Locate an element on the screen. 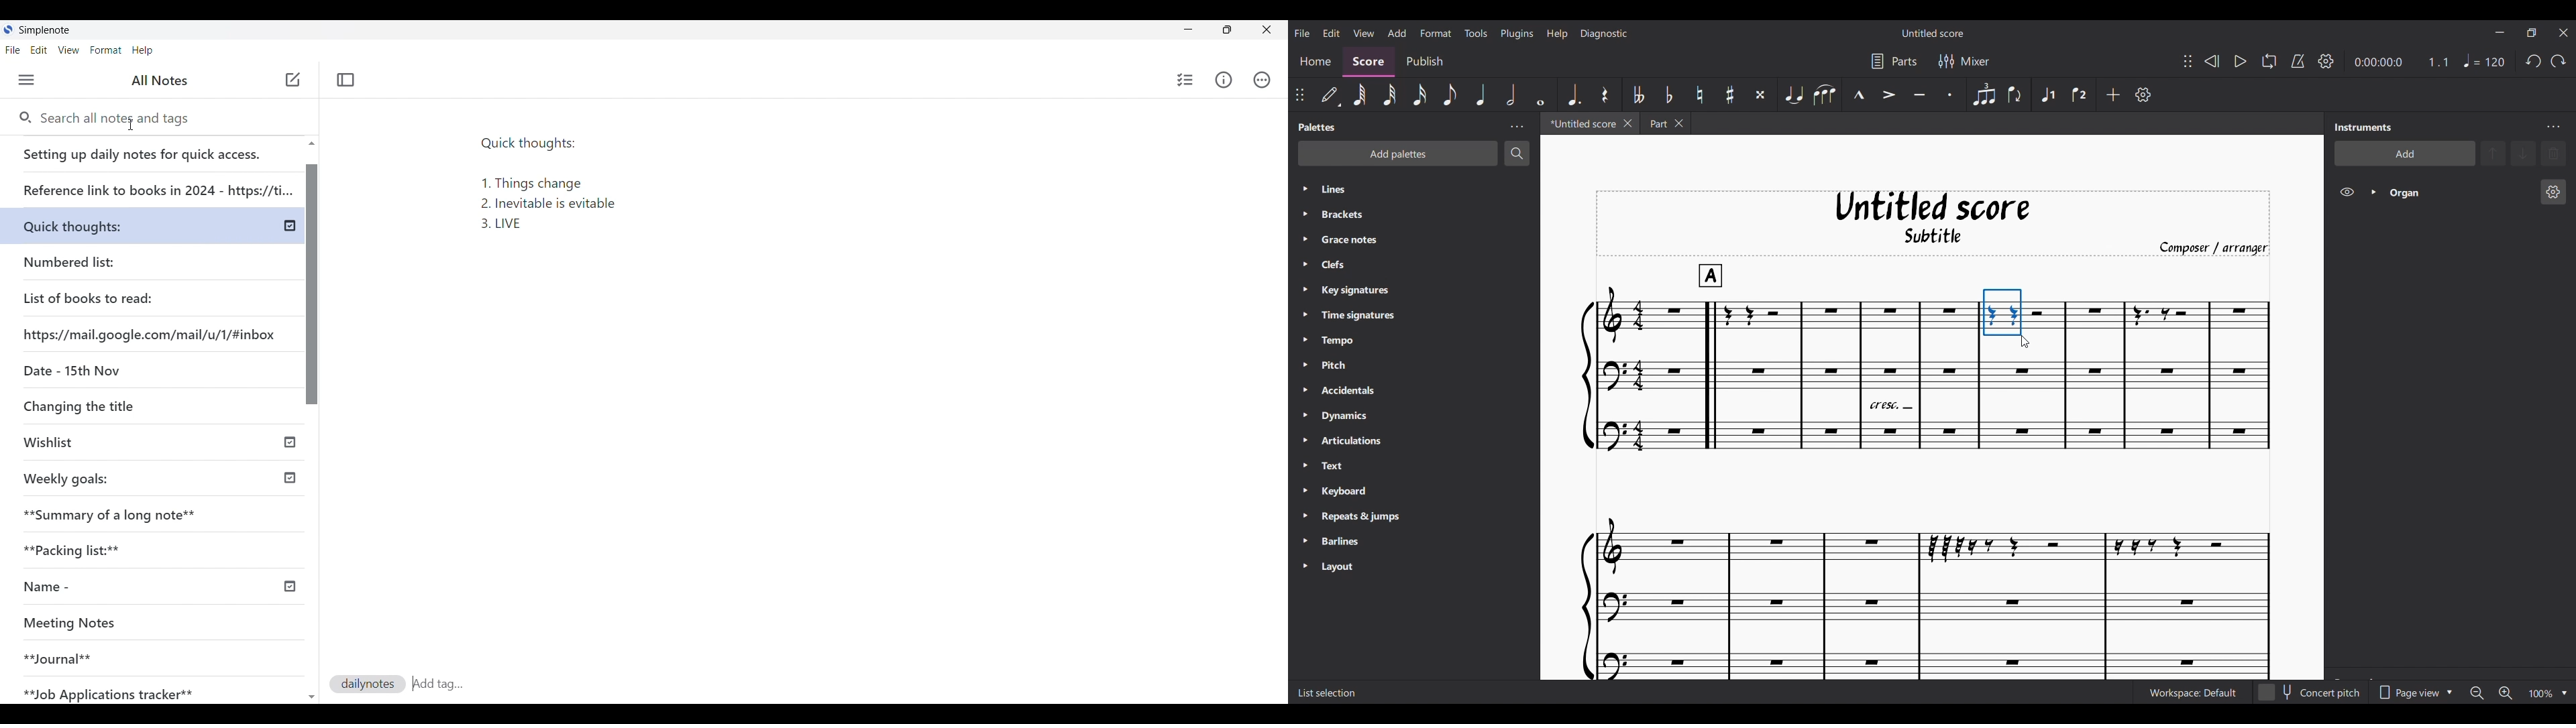 The width and height of the screenshot is (2576, 728). Close  is located at coordinates (1267, 29).